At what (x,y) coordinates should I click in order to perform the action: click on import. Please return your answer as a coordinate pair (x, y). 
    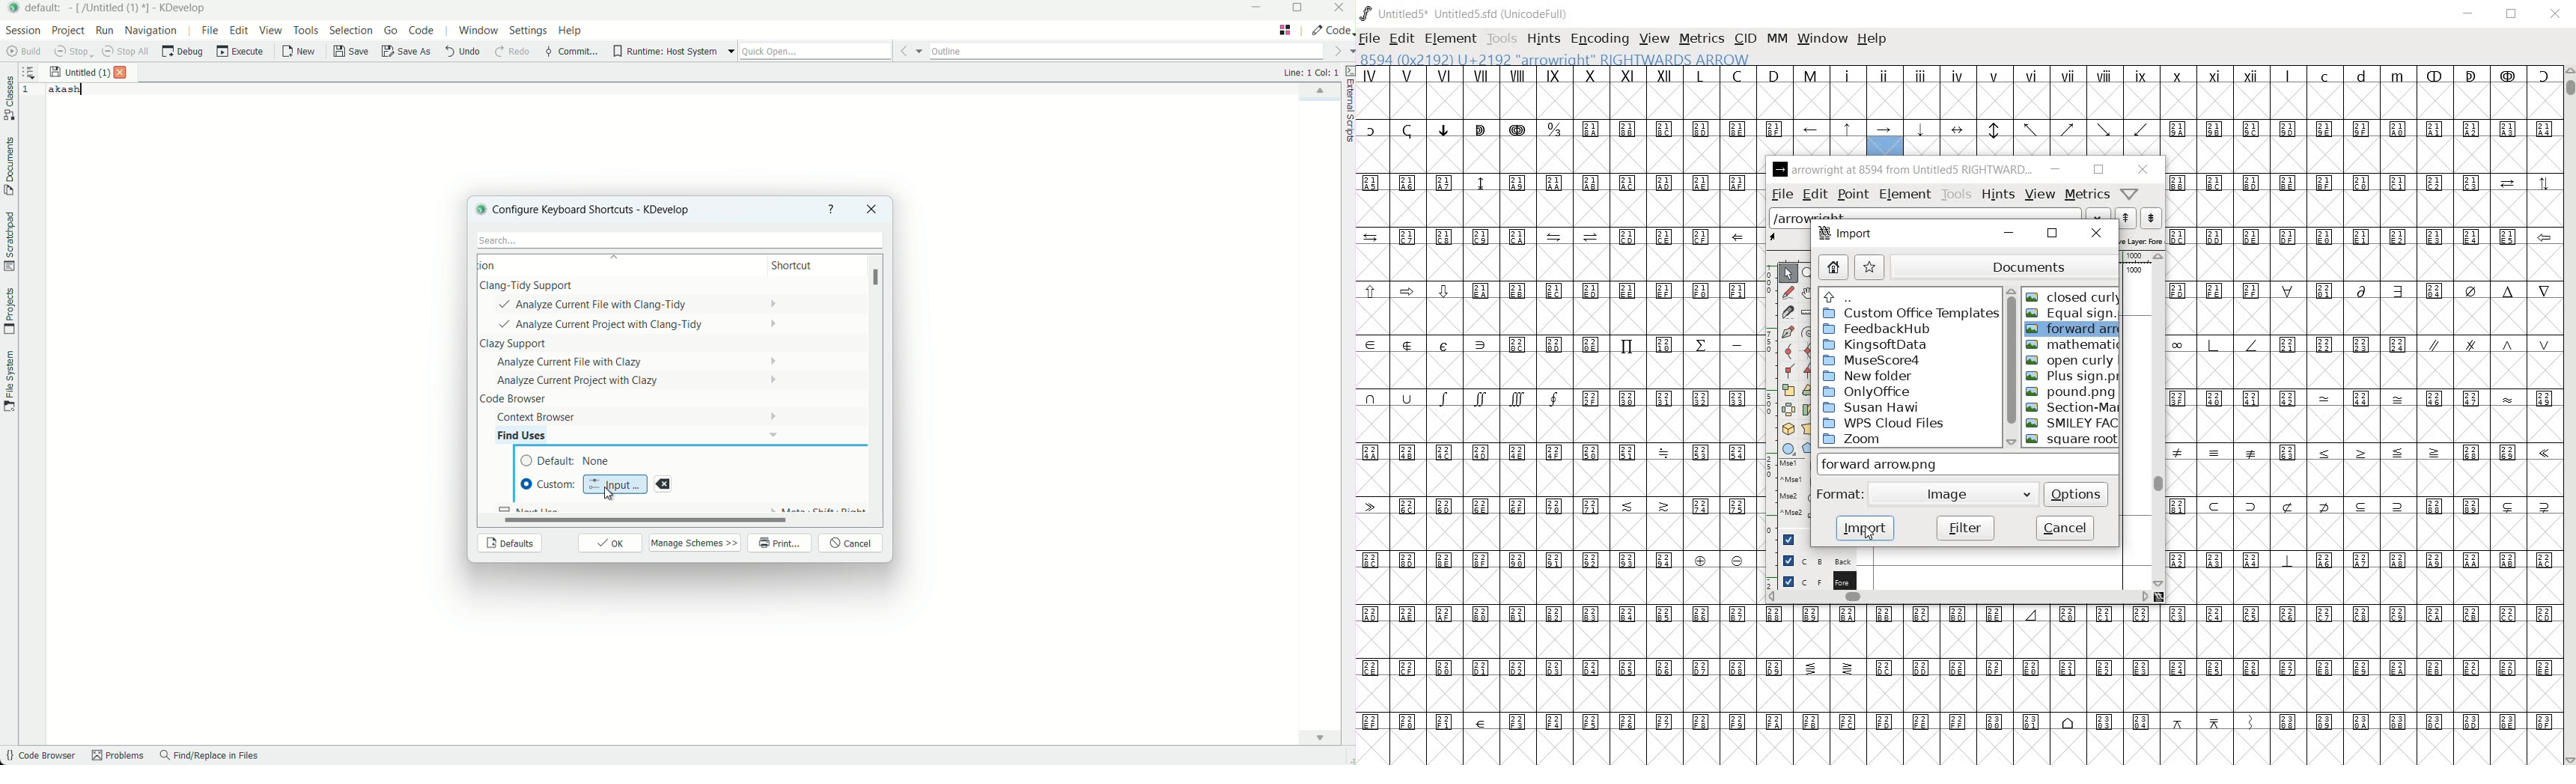
    Looking at the image, I should click on (1863, 528).